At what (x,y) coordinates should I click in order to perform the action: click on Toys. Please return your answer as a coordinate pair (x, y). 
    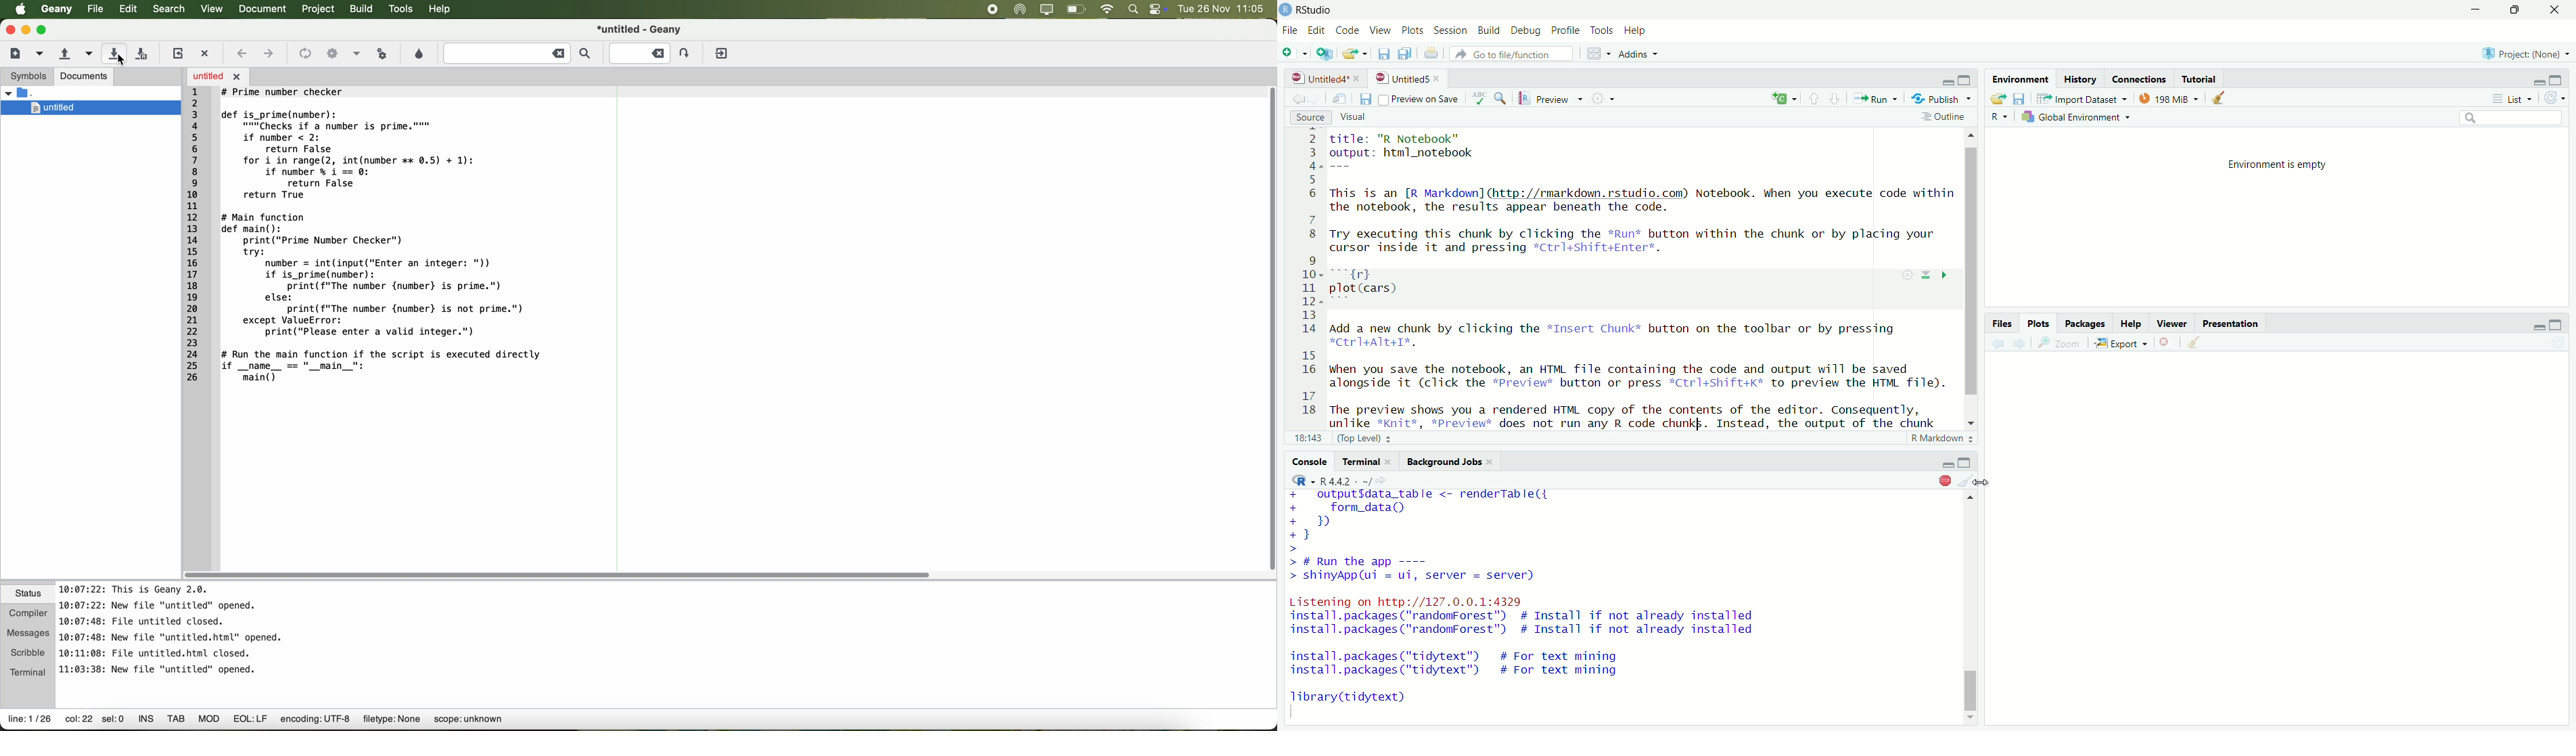
    Looking at the image, I should click on (1601, 31).